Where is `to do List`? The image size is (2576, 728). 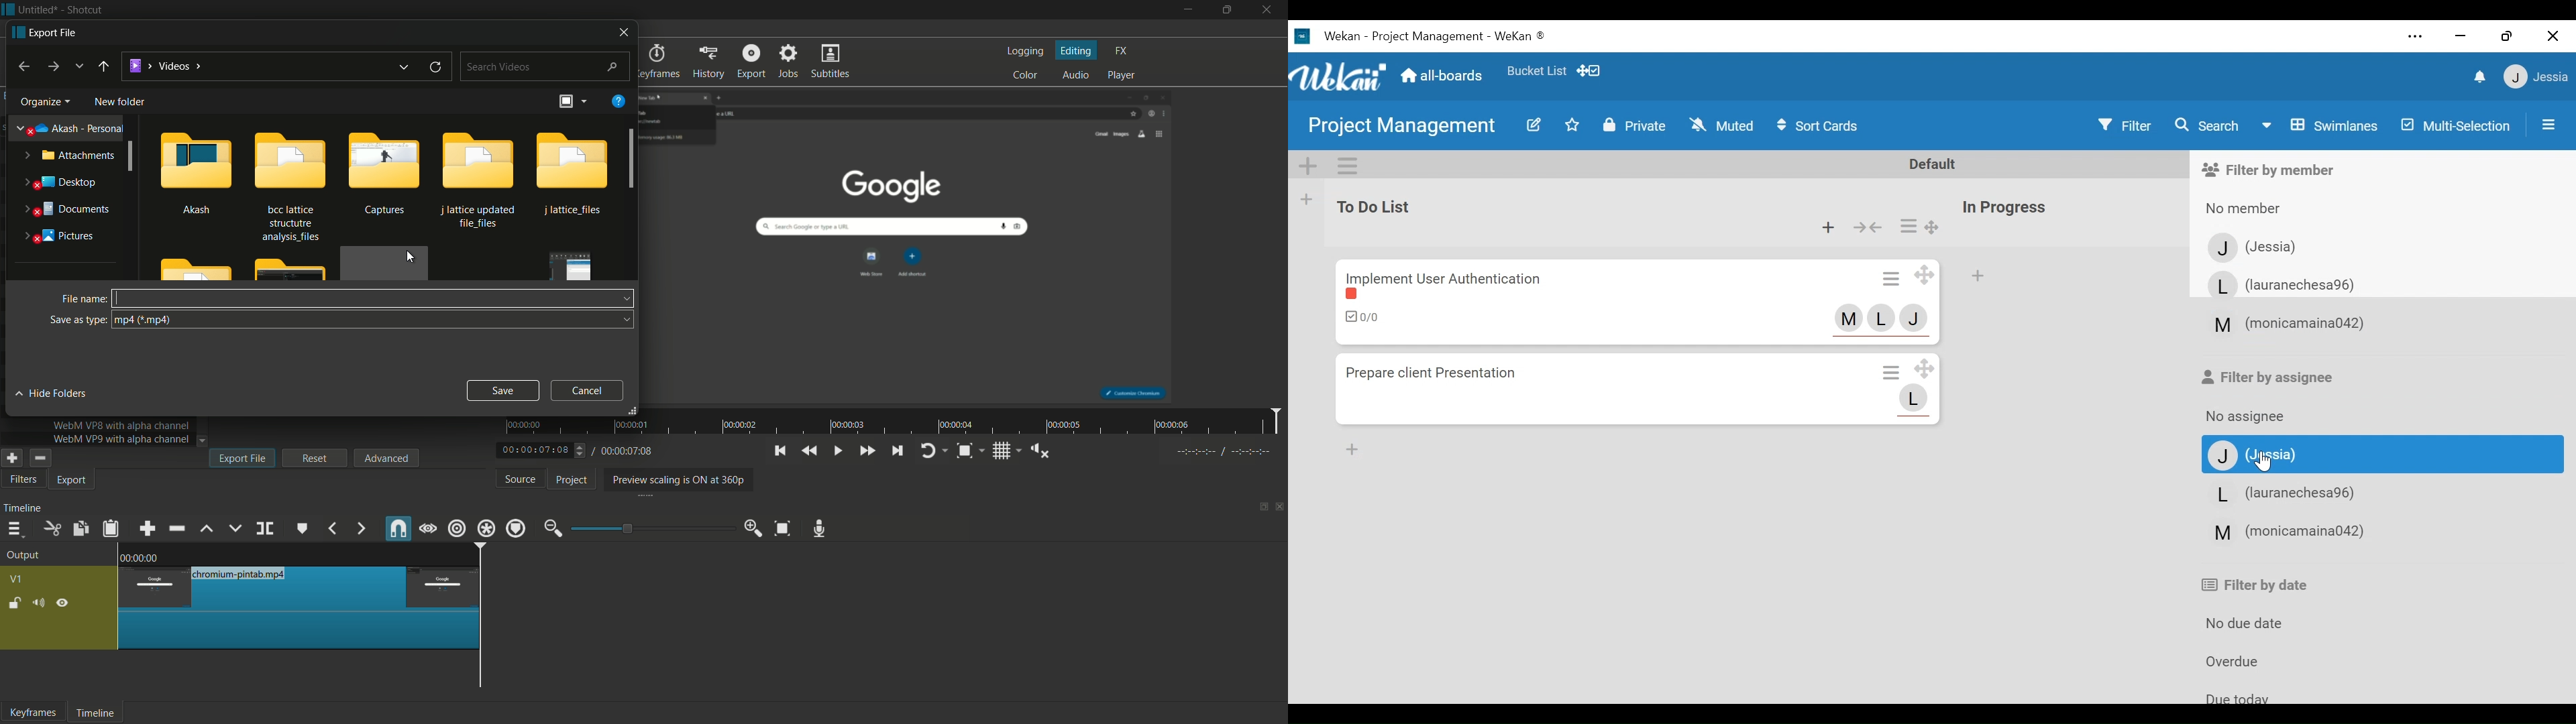
to do List is located at coordinates (1402, 204).